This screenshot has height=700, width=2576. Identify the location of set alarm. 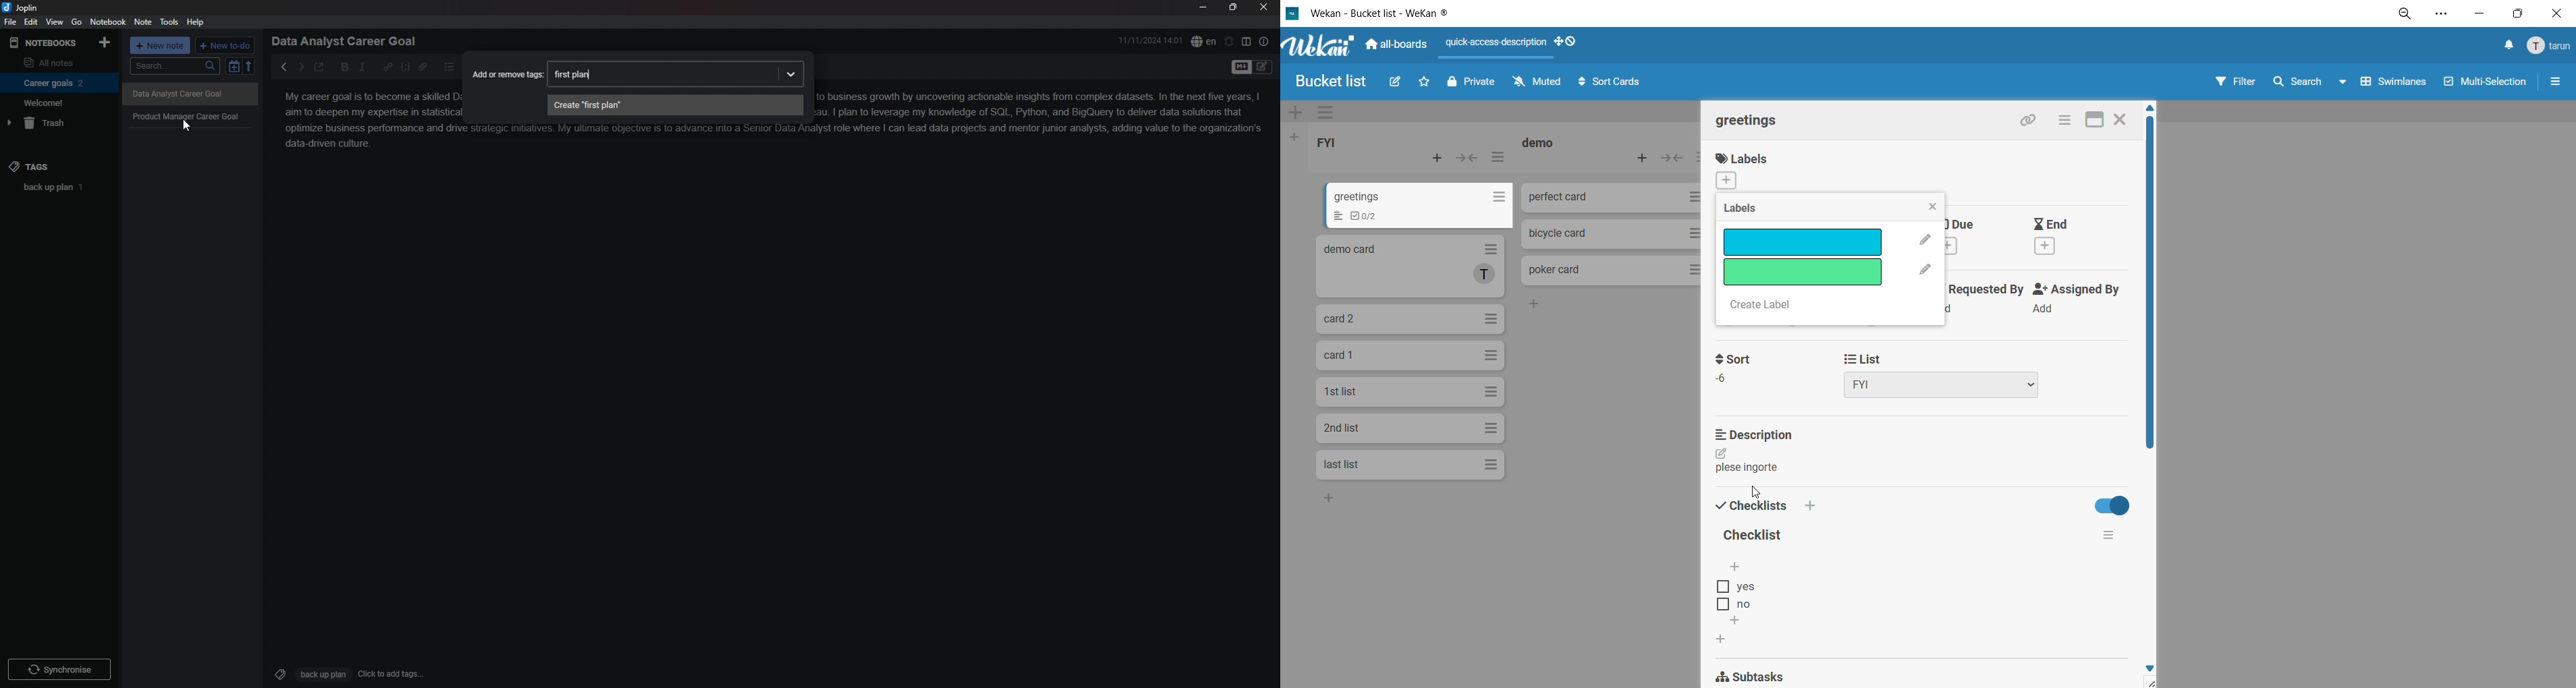
(1230, 41).